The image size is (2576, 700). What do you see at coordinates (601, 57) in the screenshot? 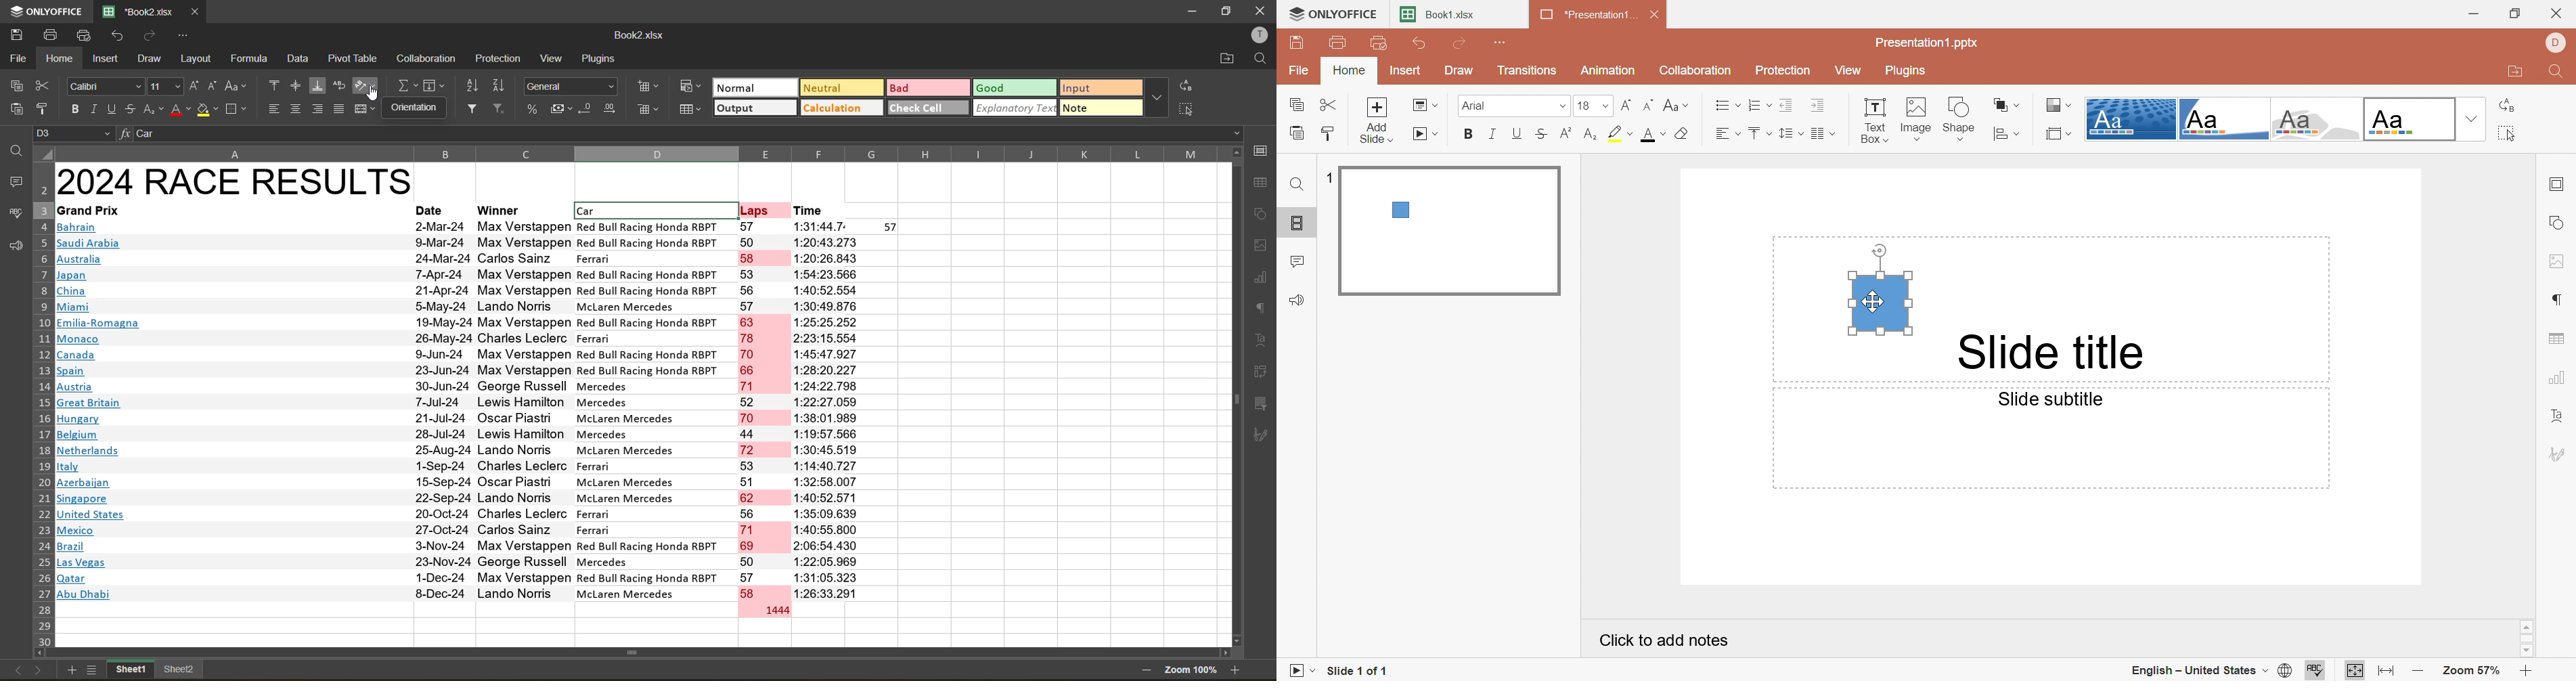
I see `plugins` at bounding box center [601, 57].